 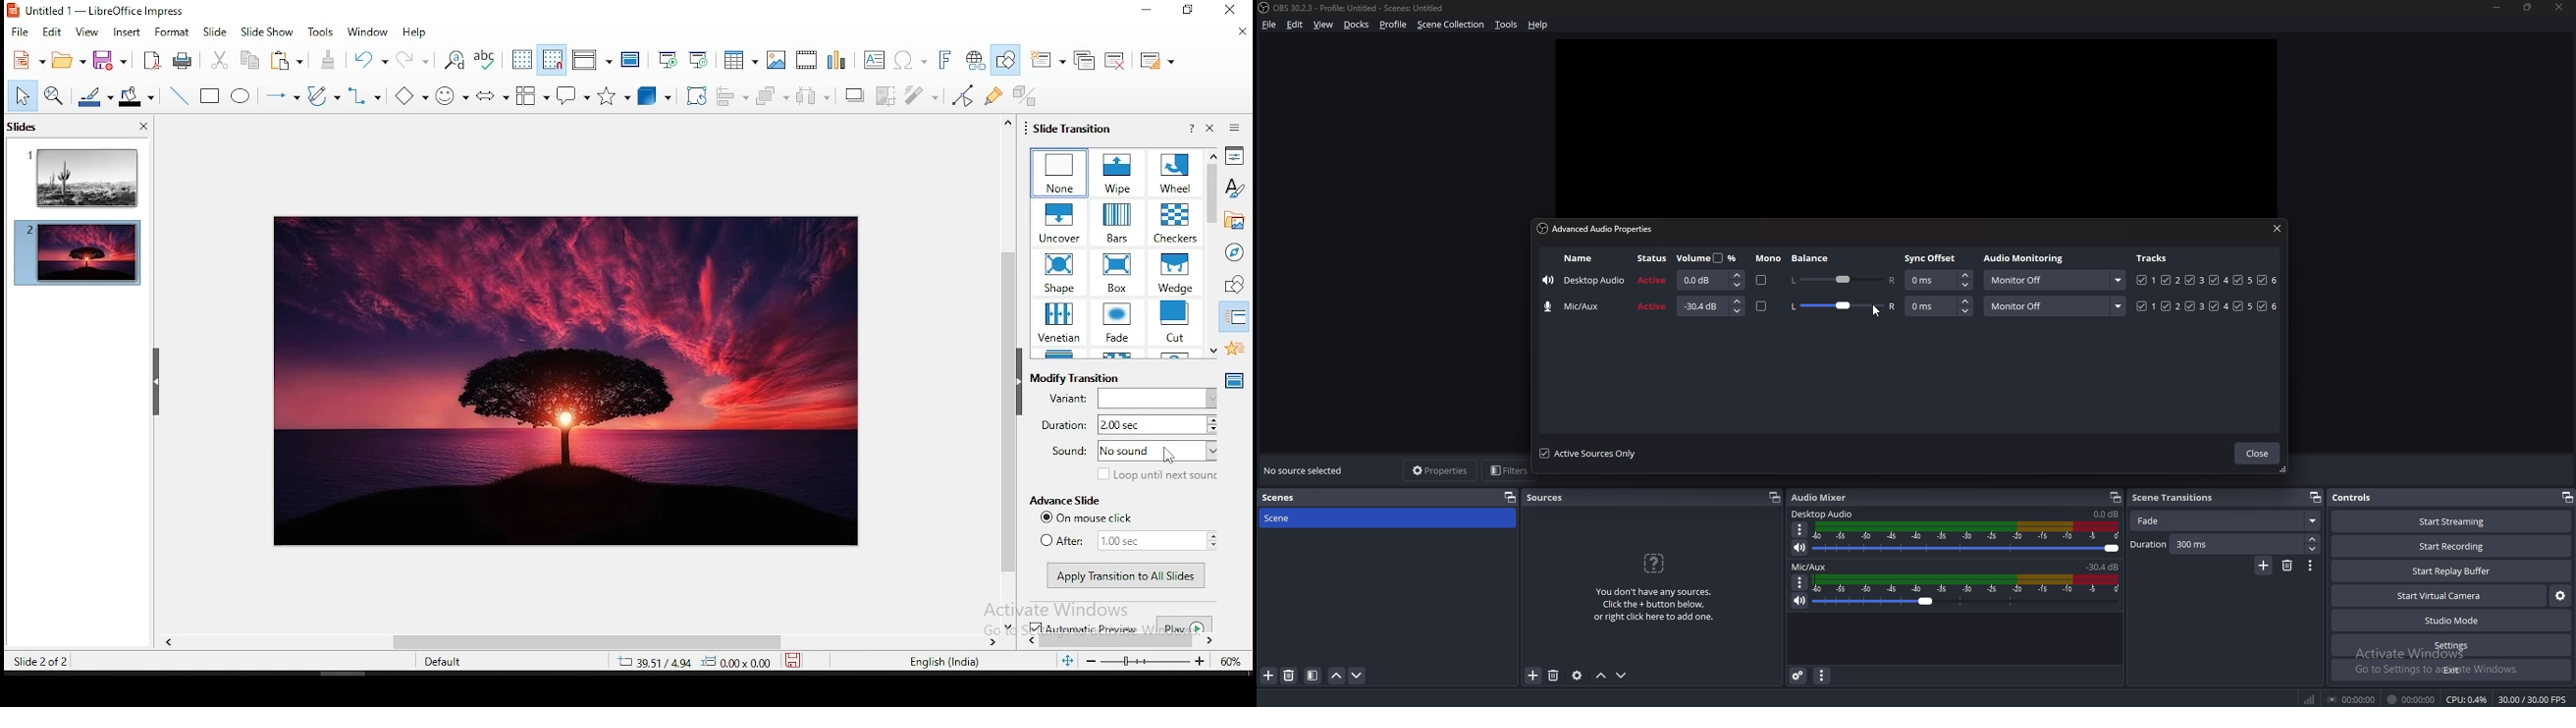 What do you see at coordinates (1600, 676) in the screenshot?
I see `move source up` at bounding box center [1600, 676].